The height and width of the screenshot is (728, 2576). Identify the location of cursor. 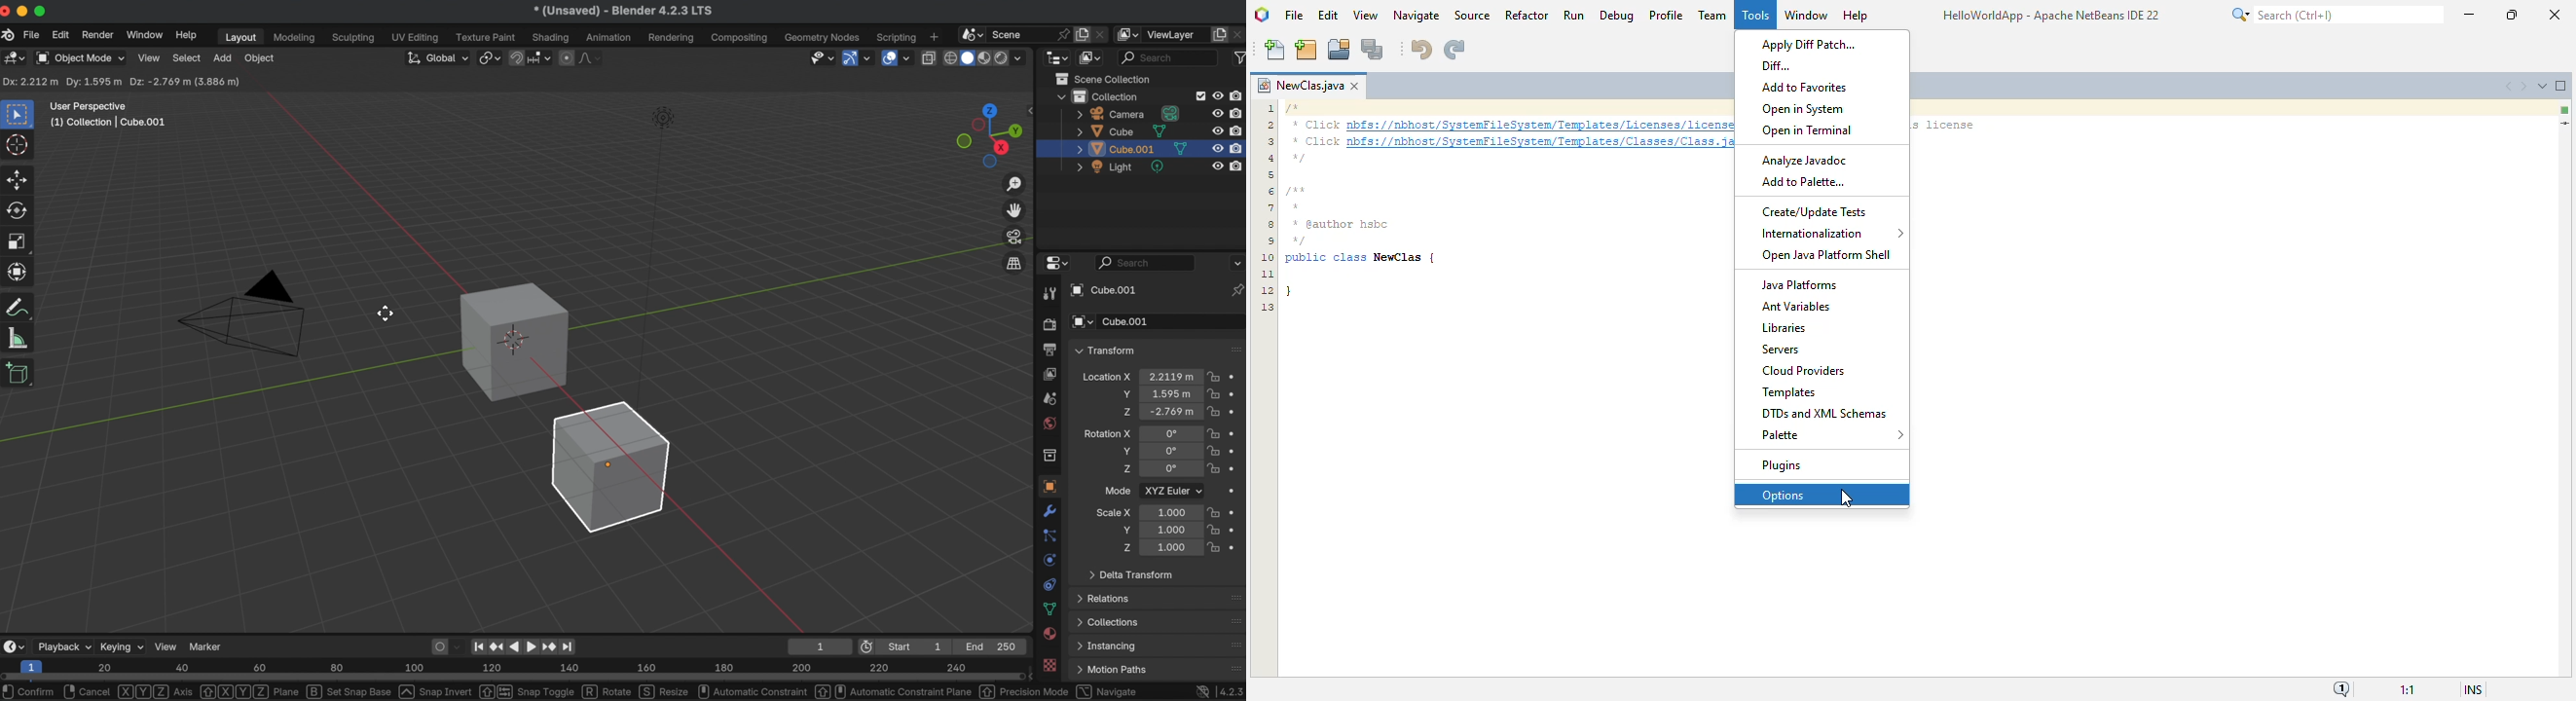
(1848, 495).